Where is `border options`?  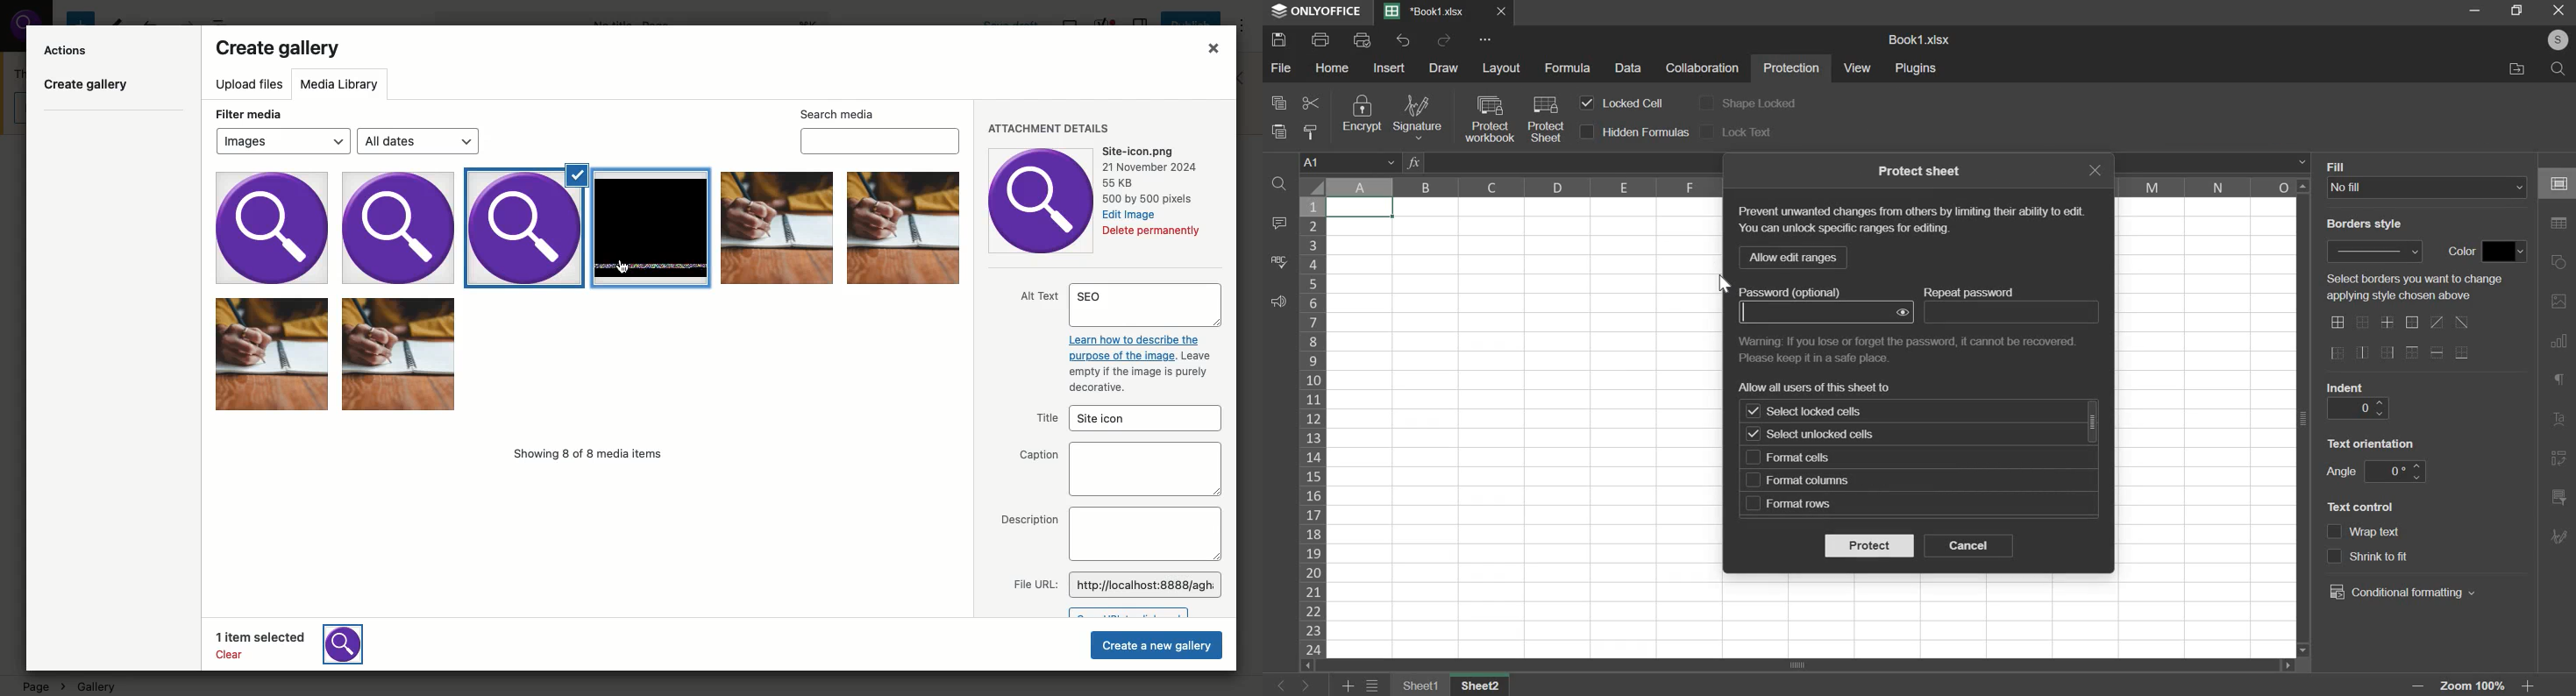
border options is located at coordinates (2364, 324).